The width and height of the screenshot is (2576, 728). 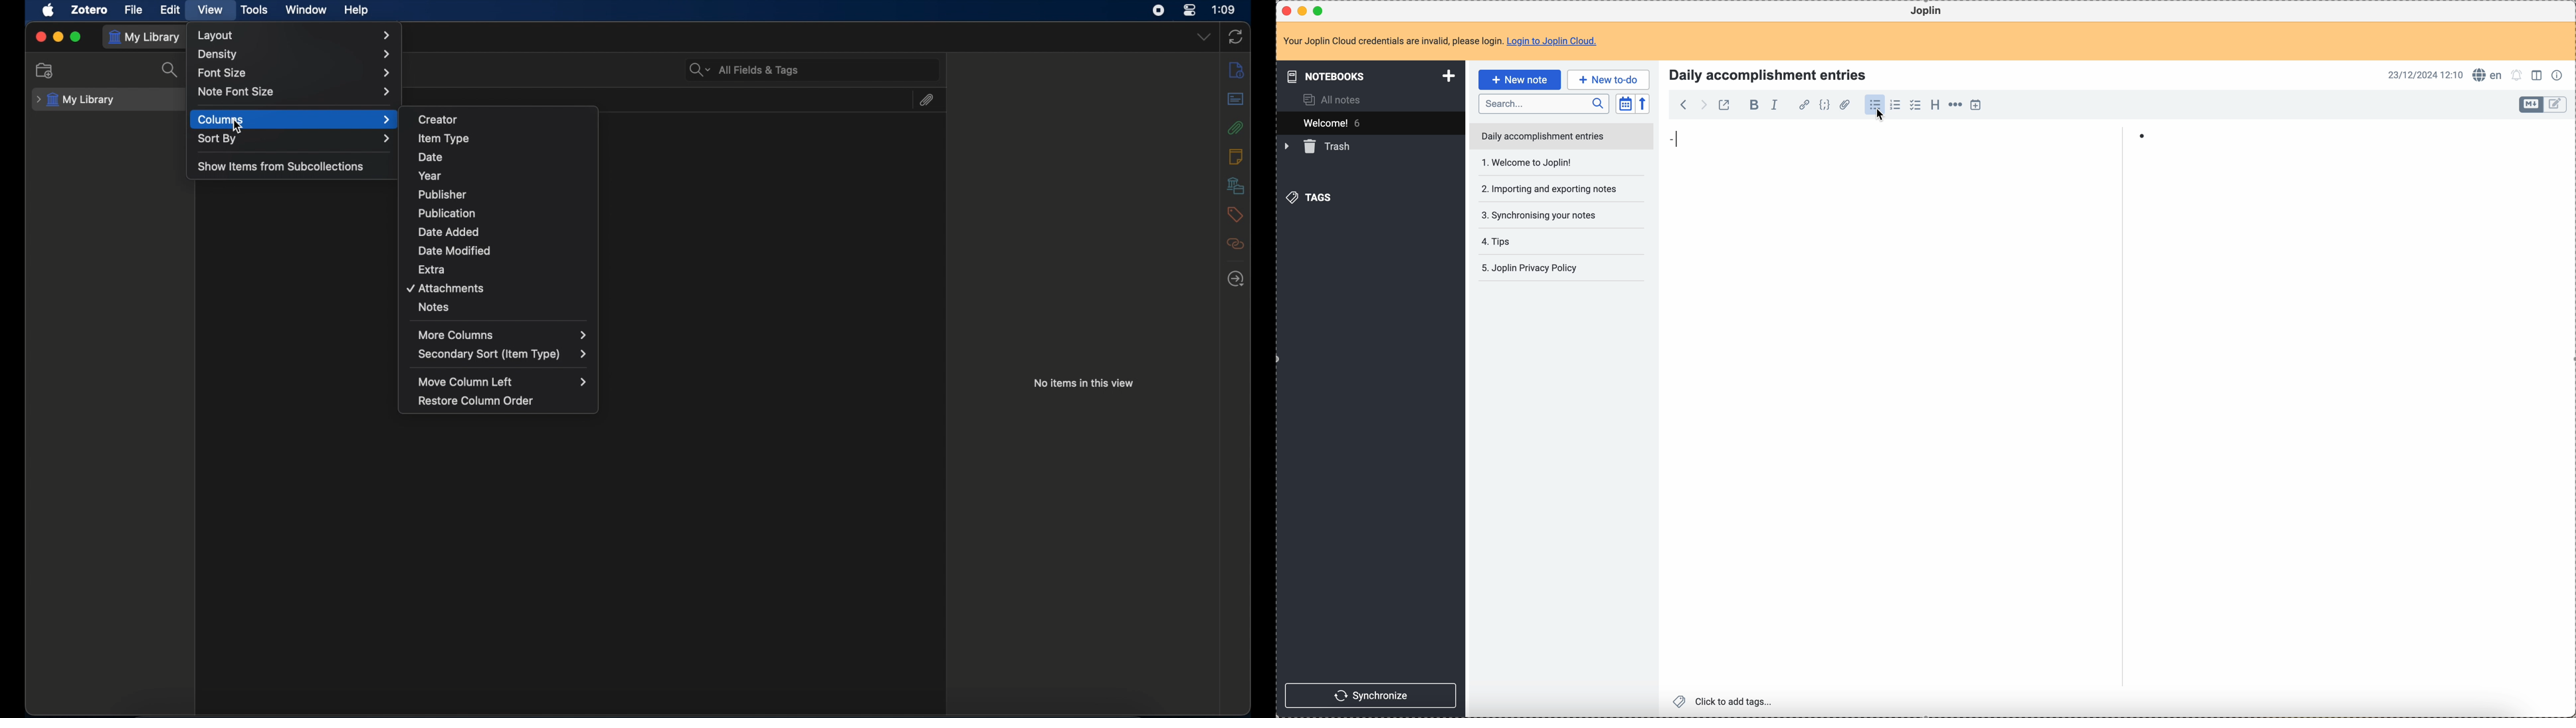 What do you see at coordinates (1766, 74) in the screenshot?
I see `Title` at bounding box center [1766, 74].